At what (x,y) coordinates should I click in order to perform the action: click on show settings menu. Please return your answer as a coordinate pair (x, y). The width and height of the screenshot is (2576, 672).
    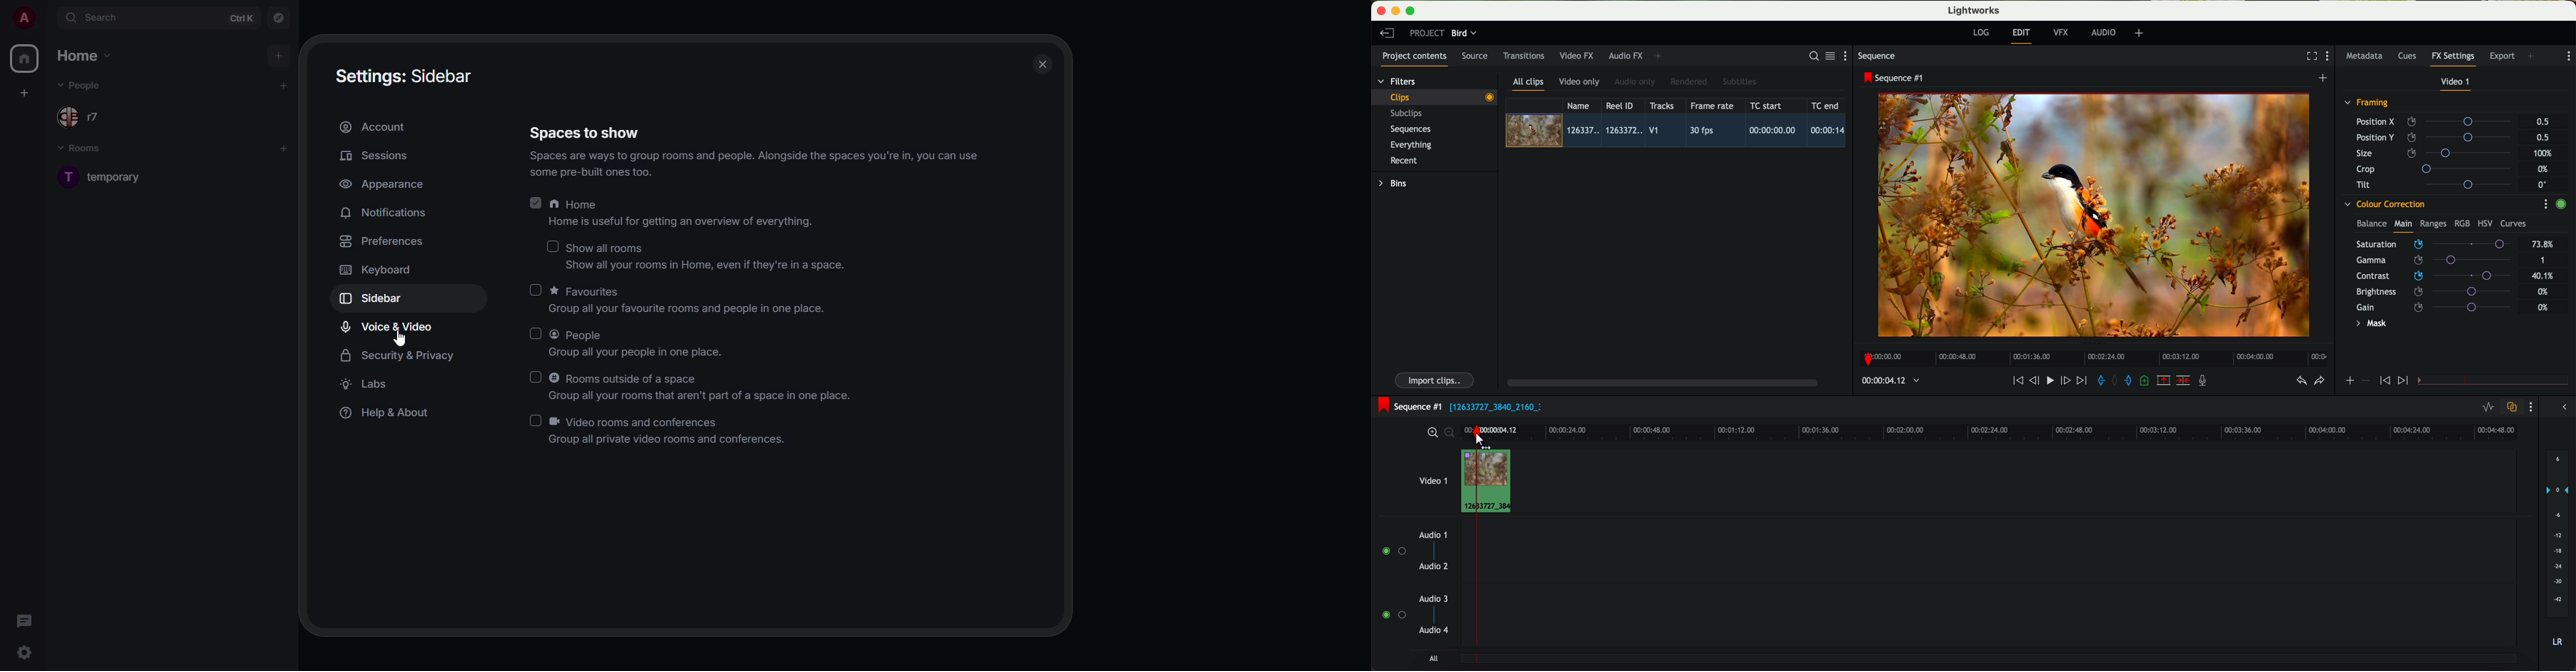
    Looking at the image, I should click on (2330, 57).